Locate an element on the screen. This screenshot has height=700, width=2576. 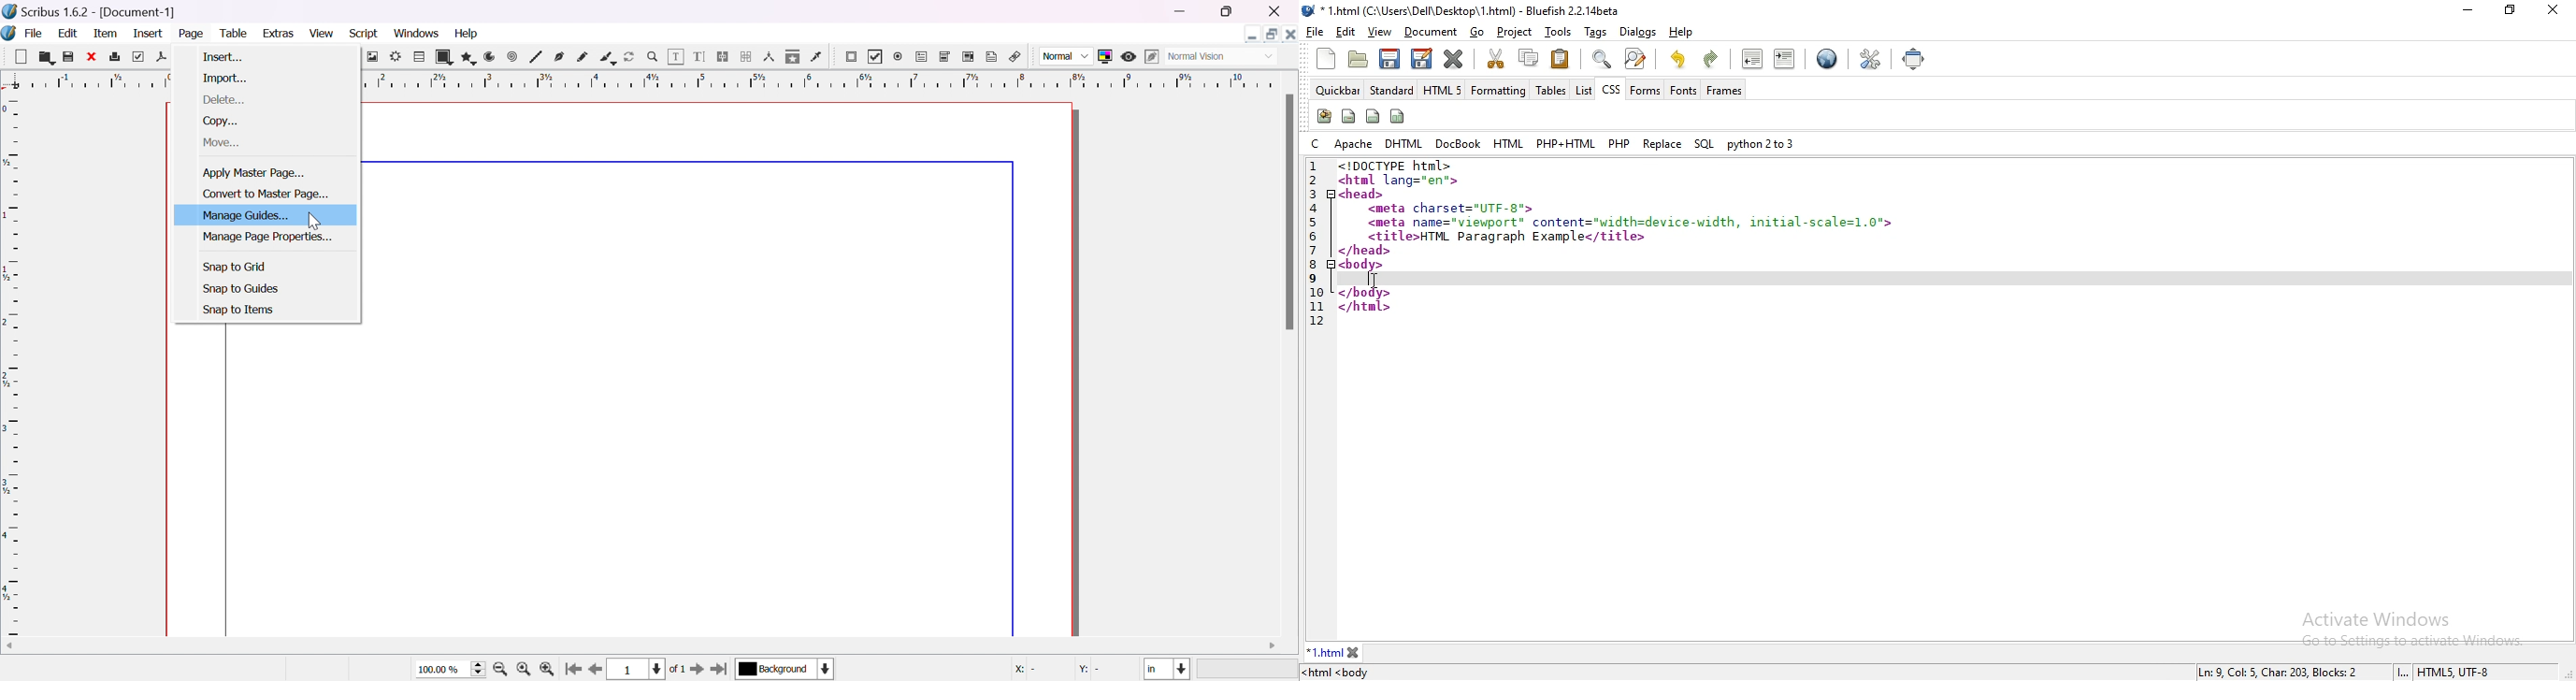
PDF text field is located at coordinates (924, 58).